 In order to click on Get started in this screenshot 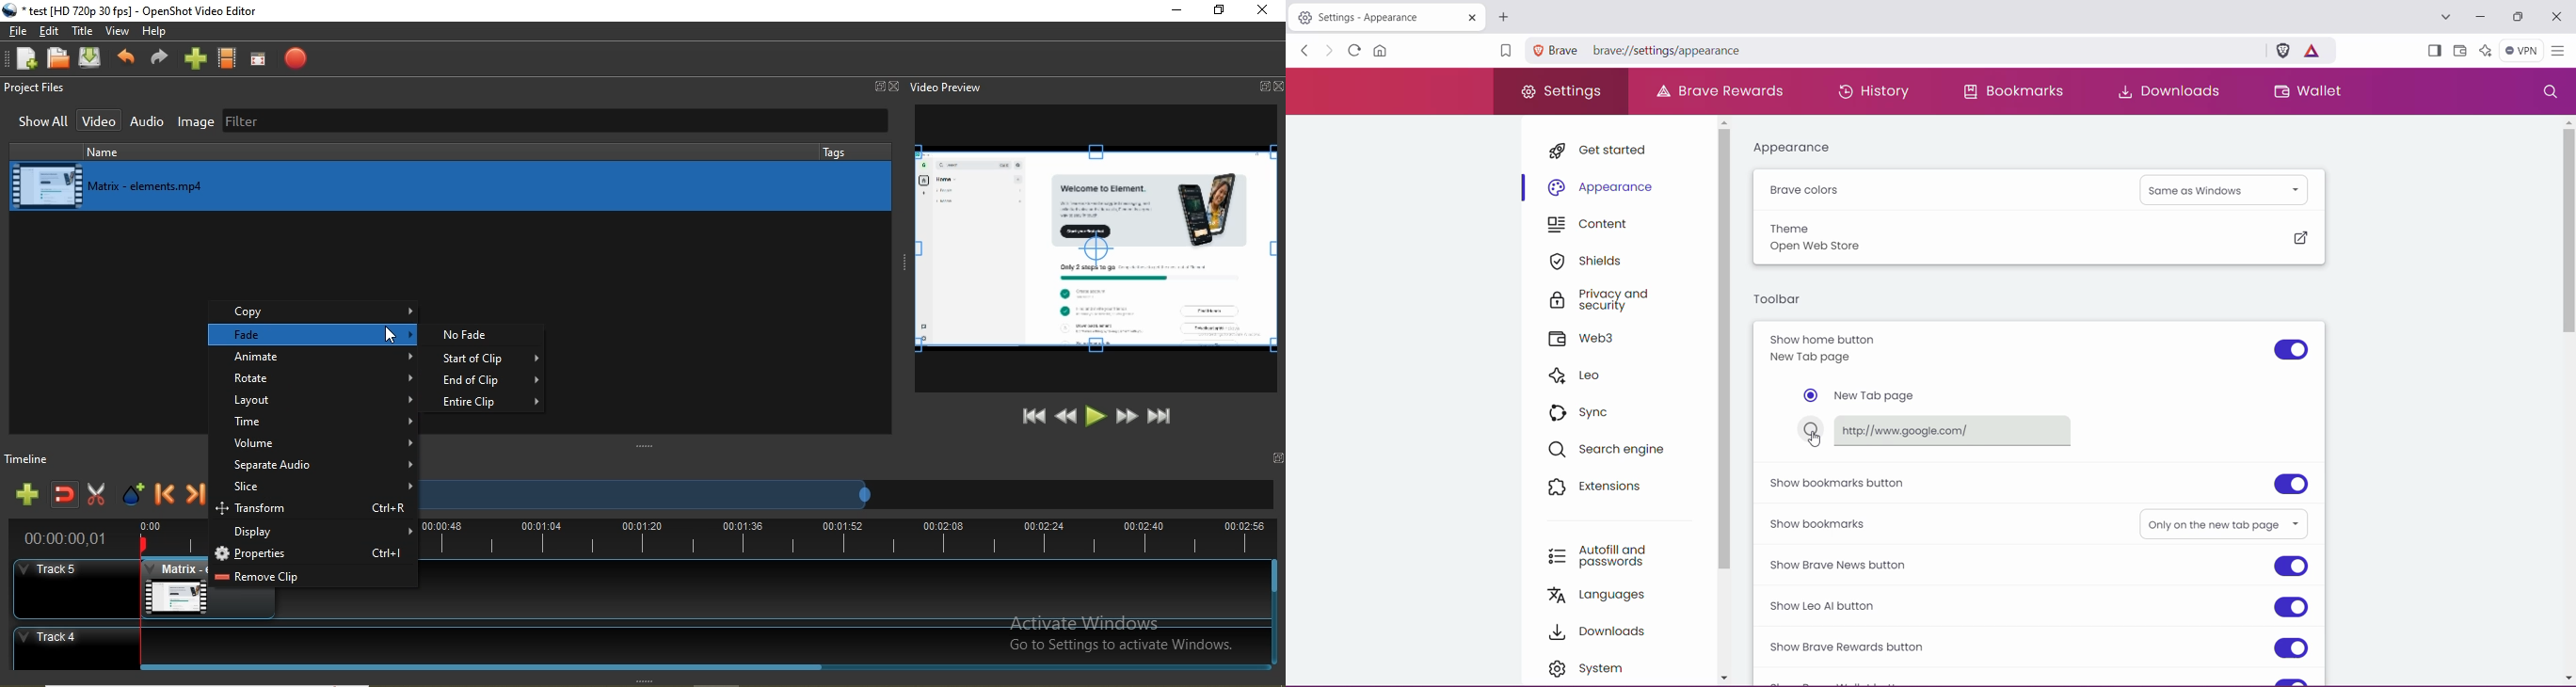, I will do `click(1606, 149)`.